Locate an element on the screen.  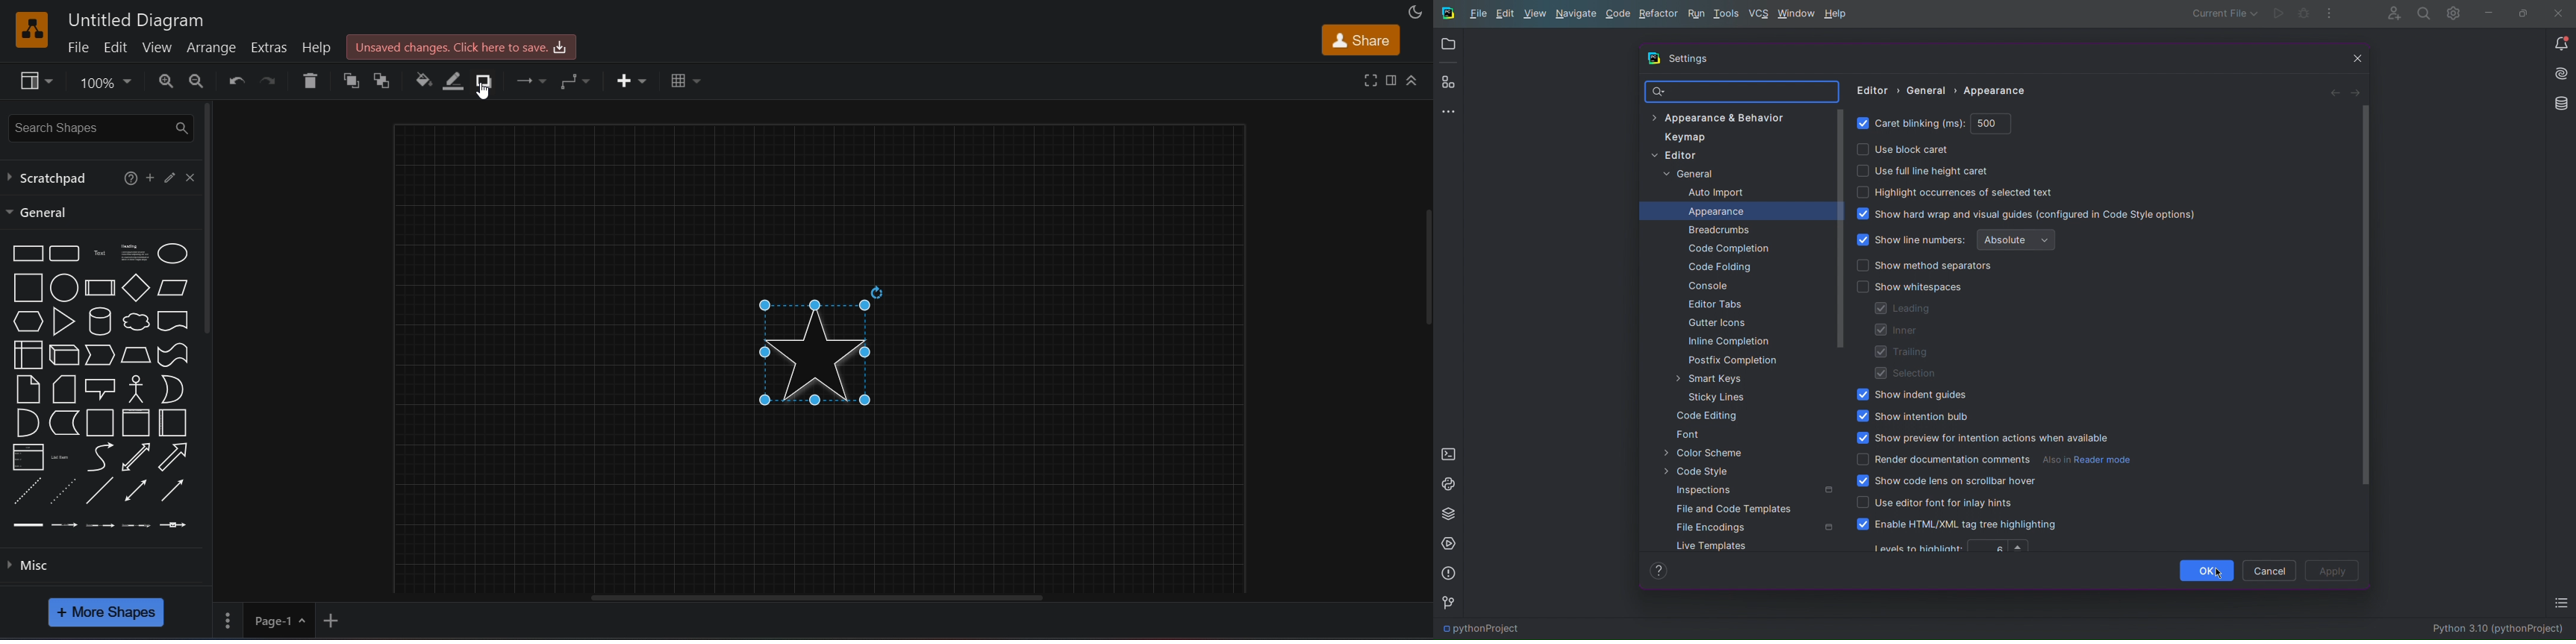
undo is located at coordinates (231, 80).